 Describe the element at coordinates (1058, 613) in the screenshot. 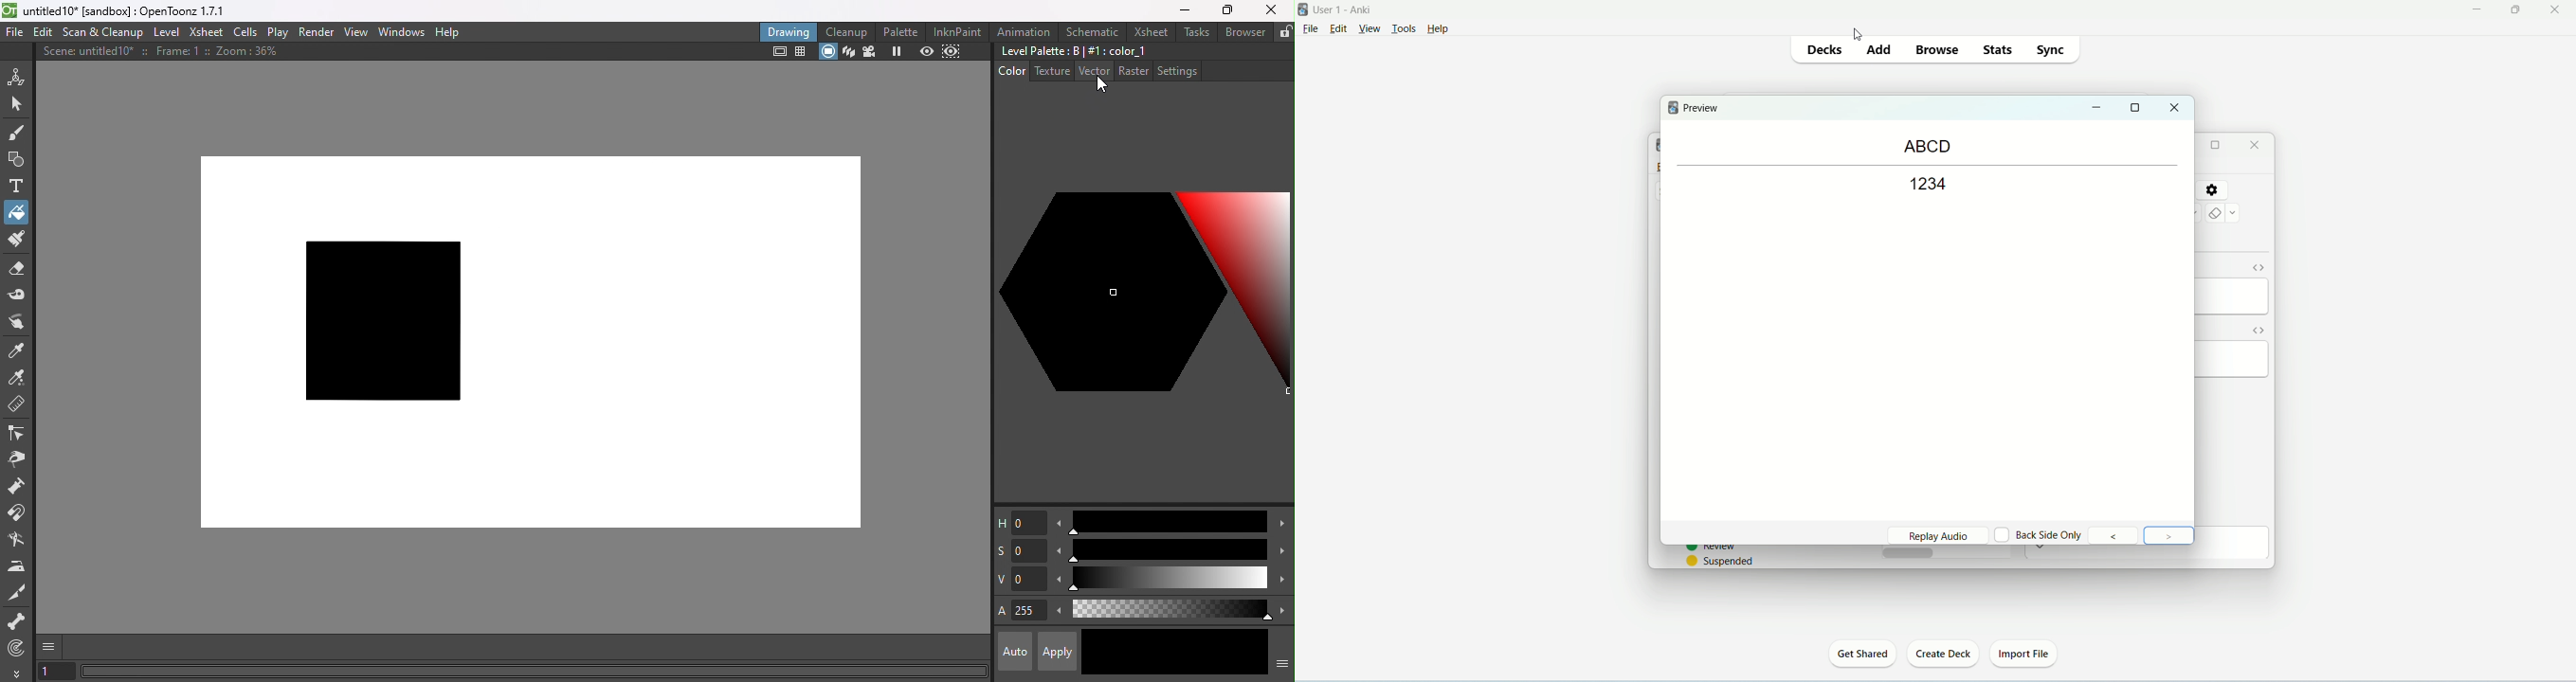

I see `Decrease` at that location.